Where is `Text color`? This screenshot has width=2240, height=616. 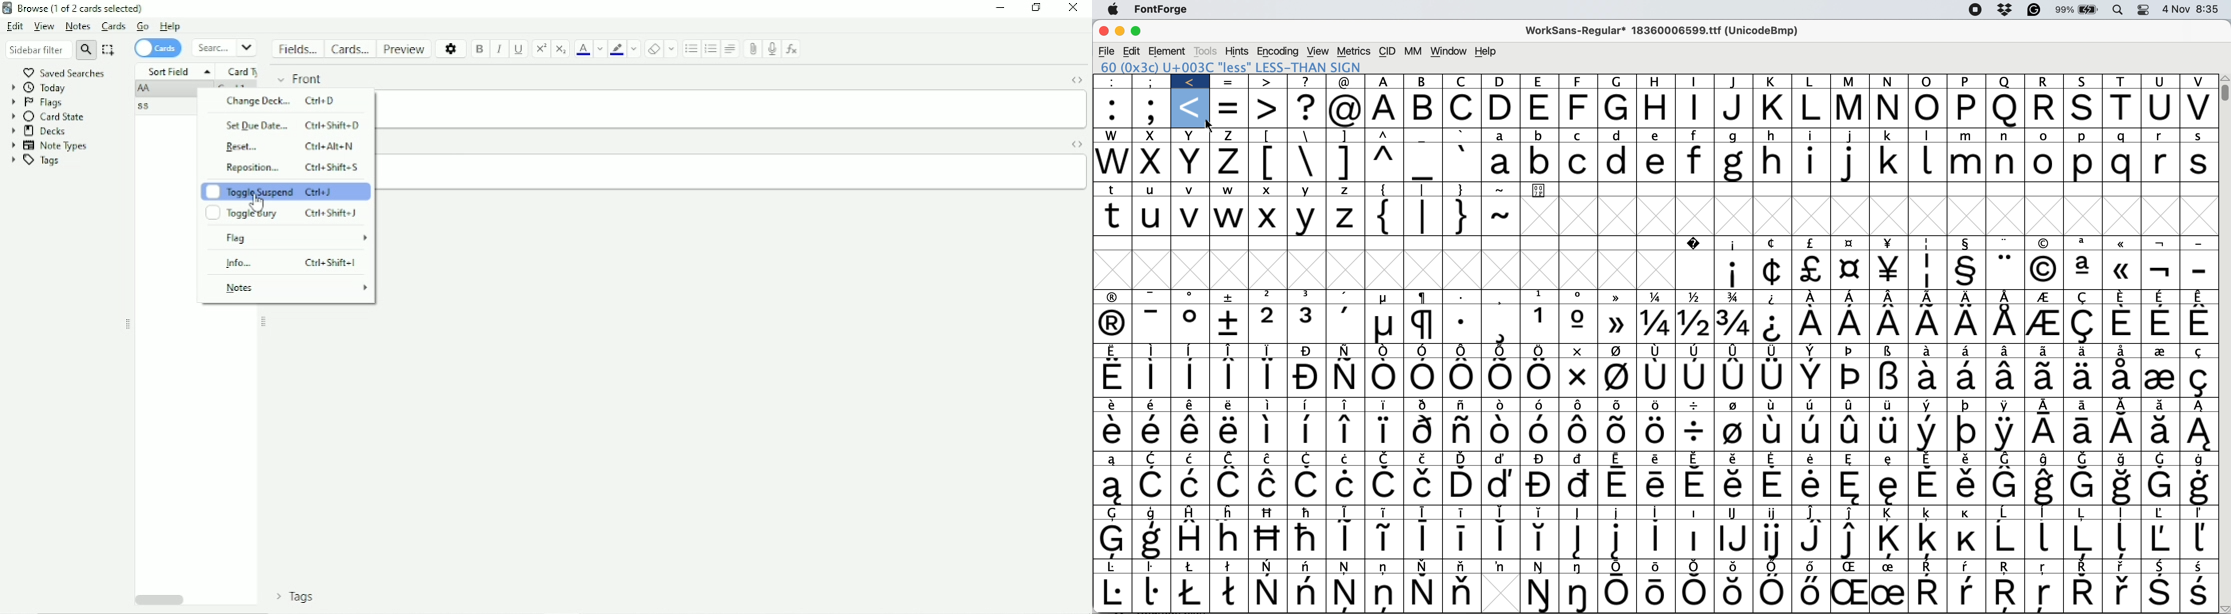 Text color is located at coordinates (584, 49).